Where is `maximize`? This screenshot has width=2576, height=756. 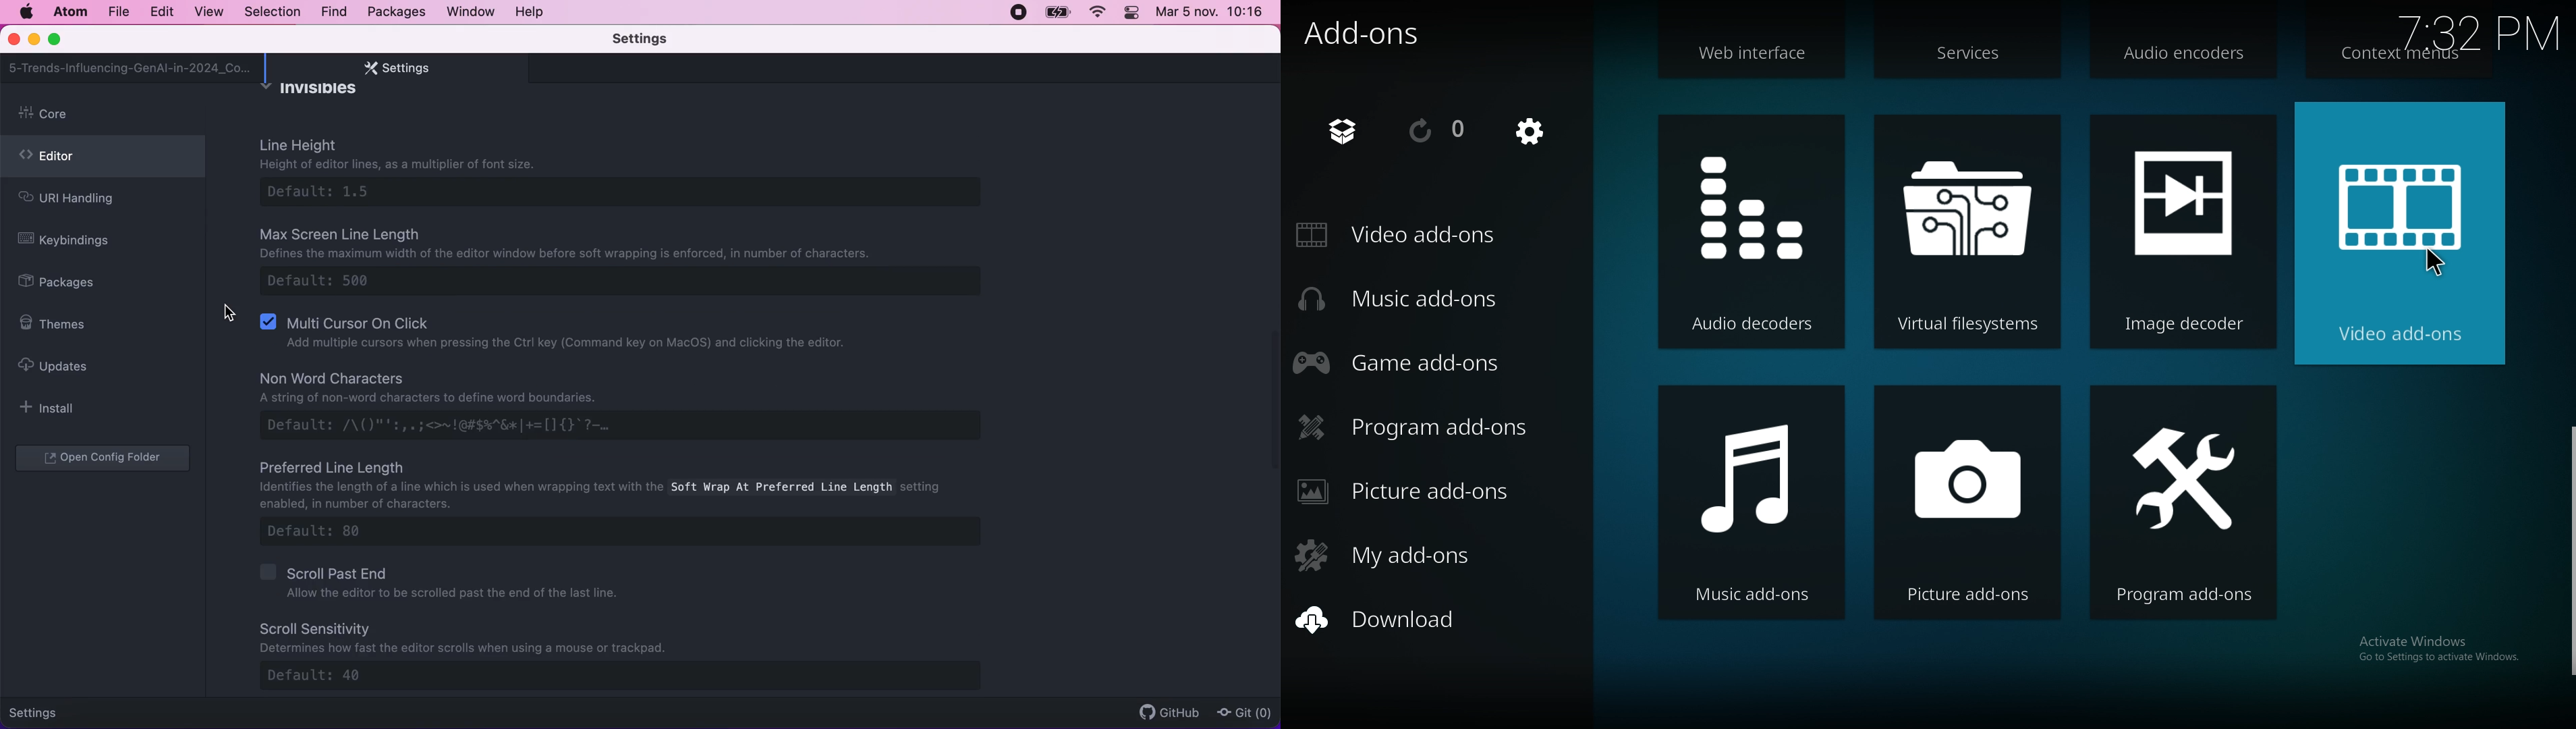
maximize is located at coordinates (59, 40).